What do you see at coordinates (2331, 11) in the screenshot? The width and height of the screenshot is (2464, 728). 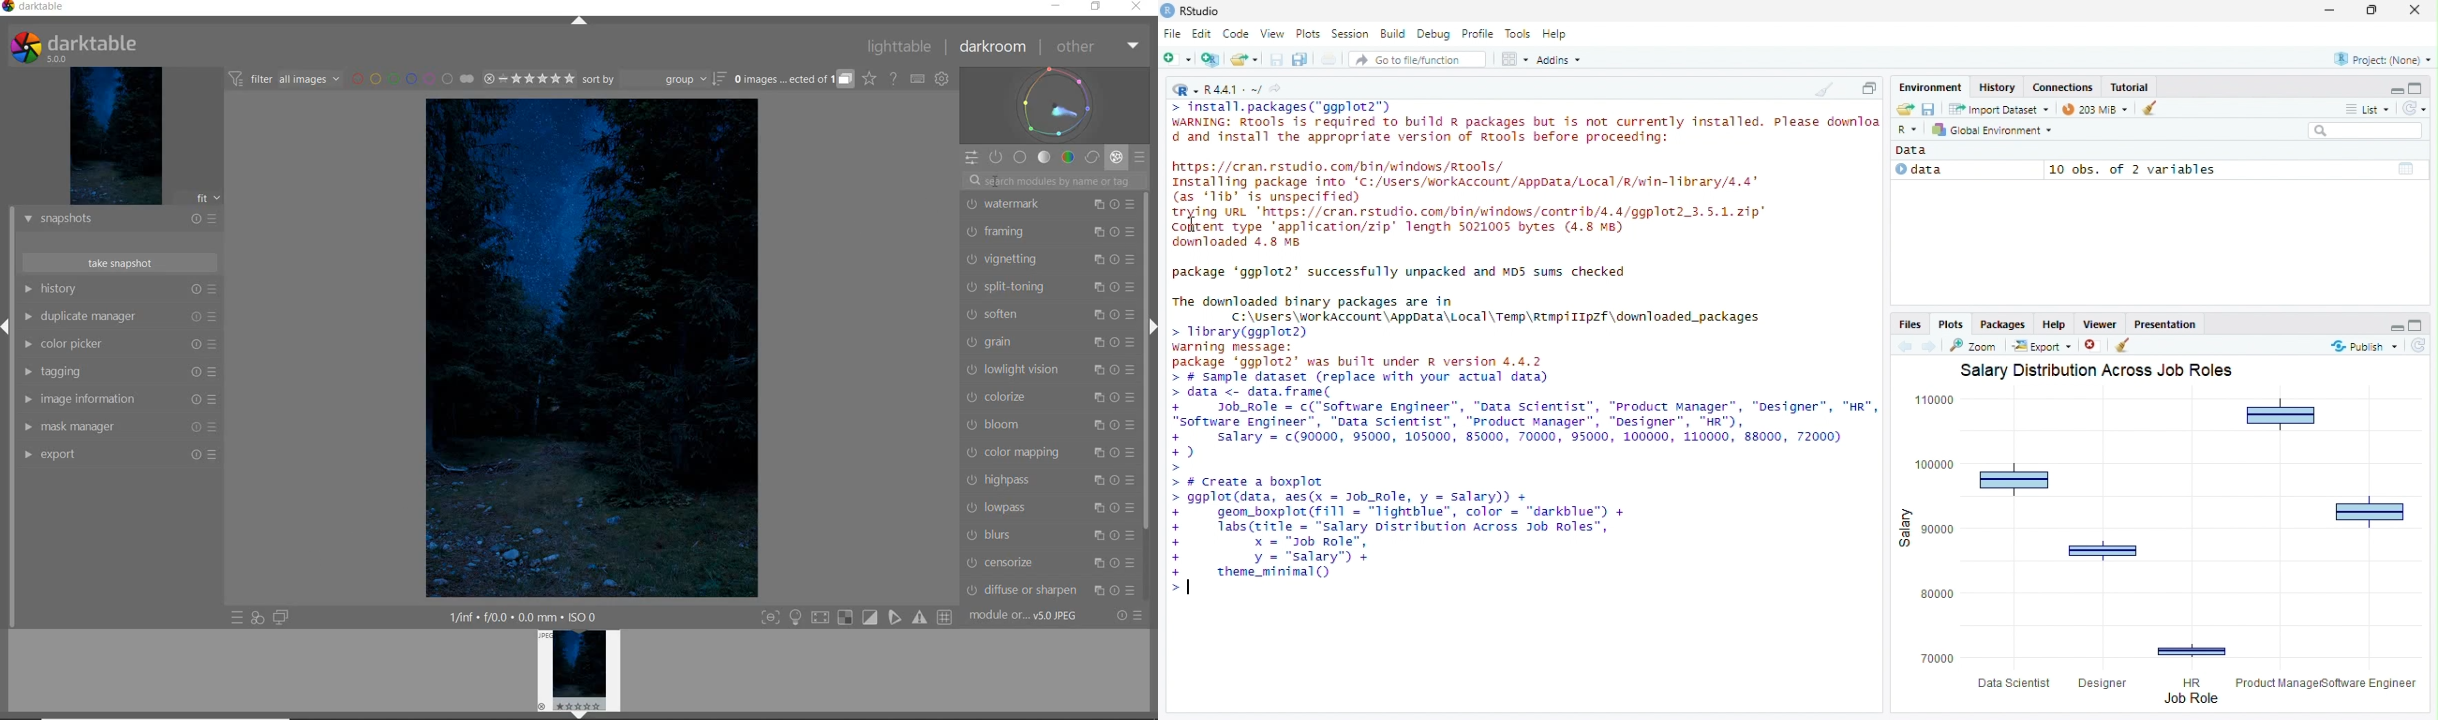 I see `minimize` at bounding box center [2331, 11].